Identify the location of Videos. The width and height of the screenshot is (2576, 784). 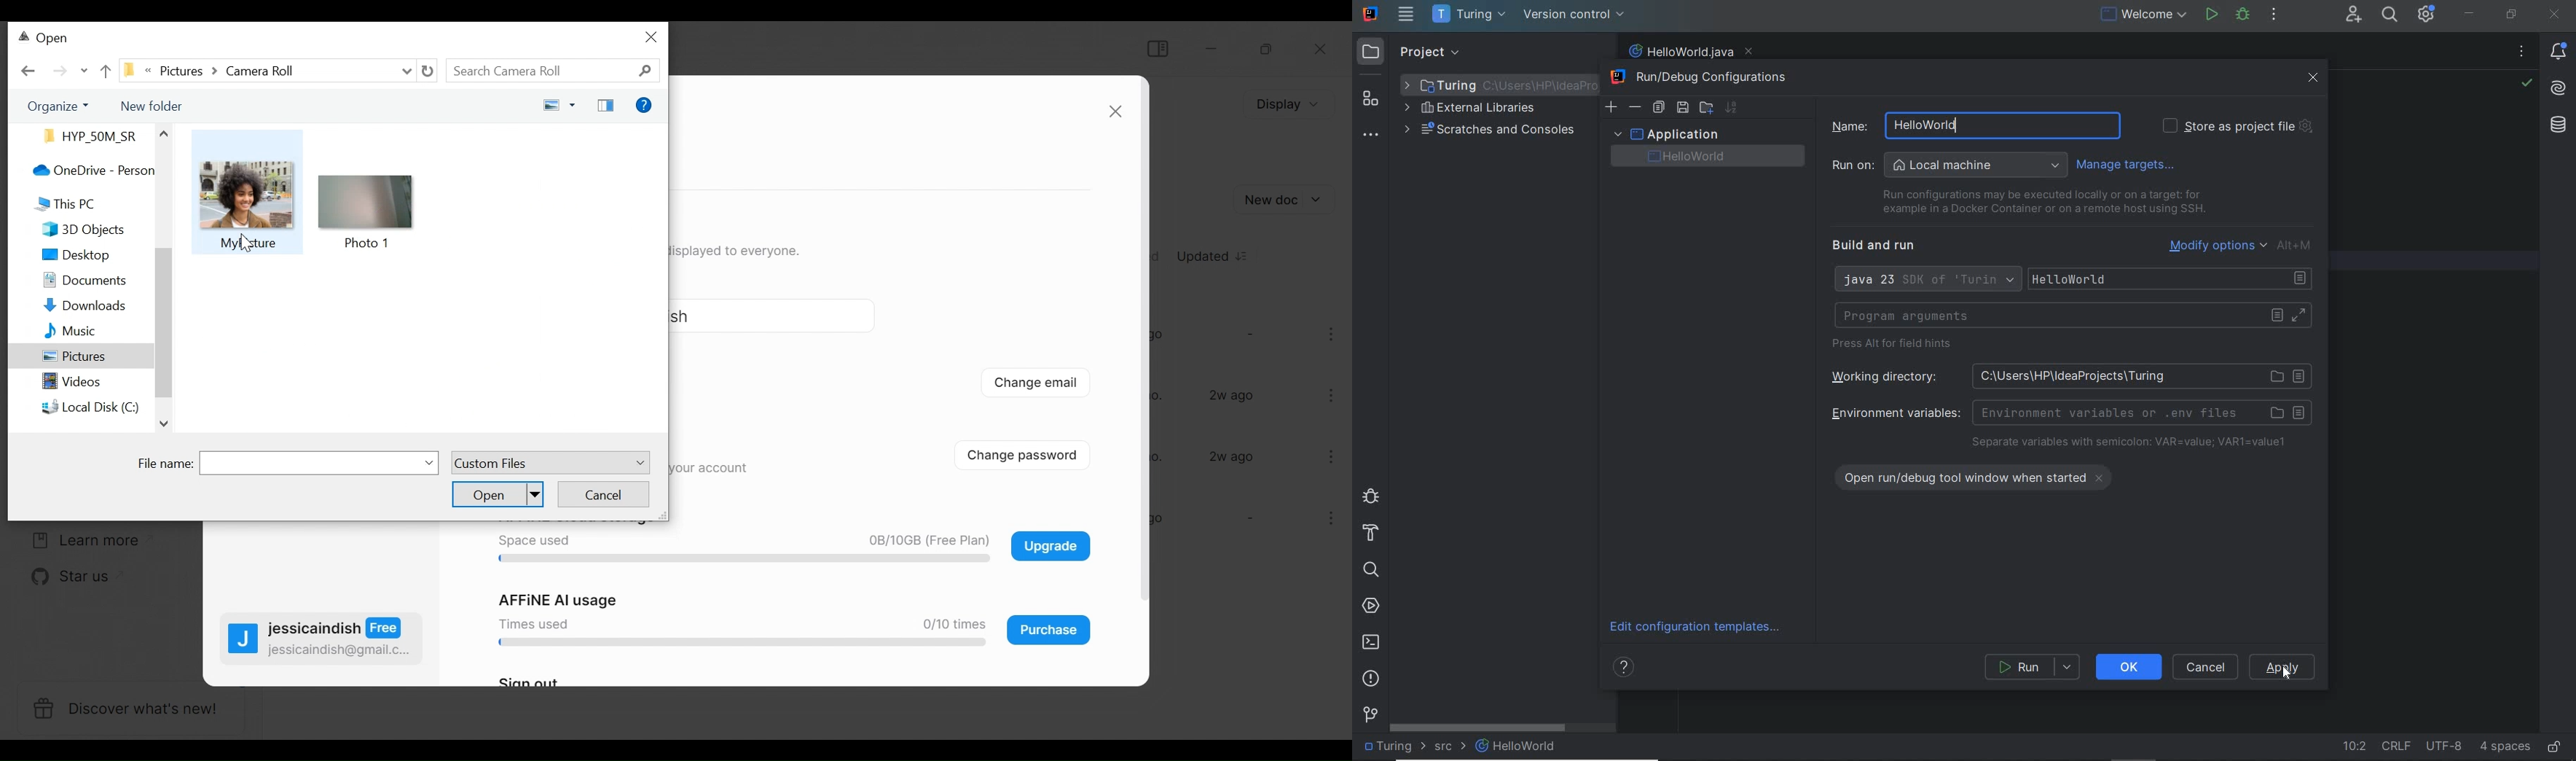
(61, 385).